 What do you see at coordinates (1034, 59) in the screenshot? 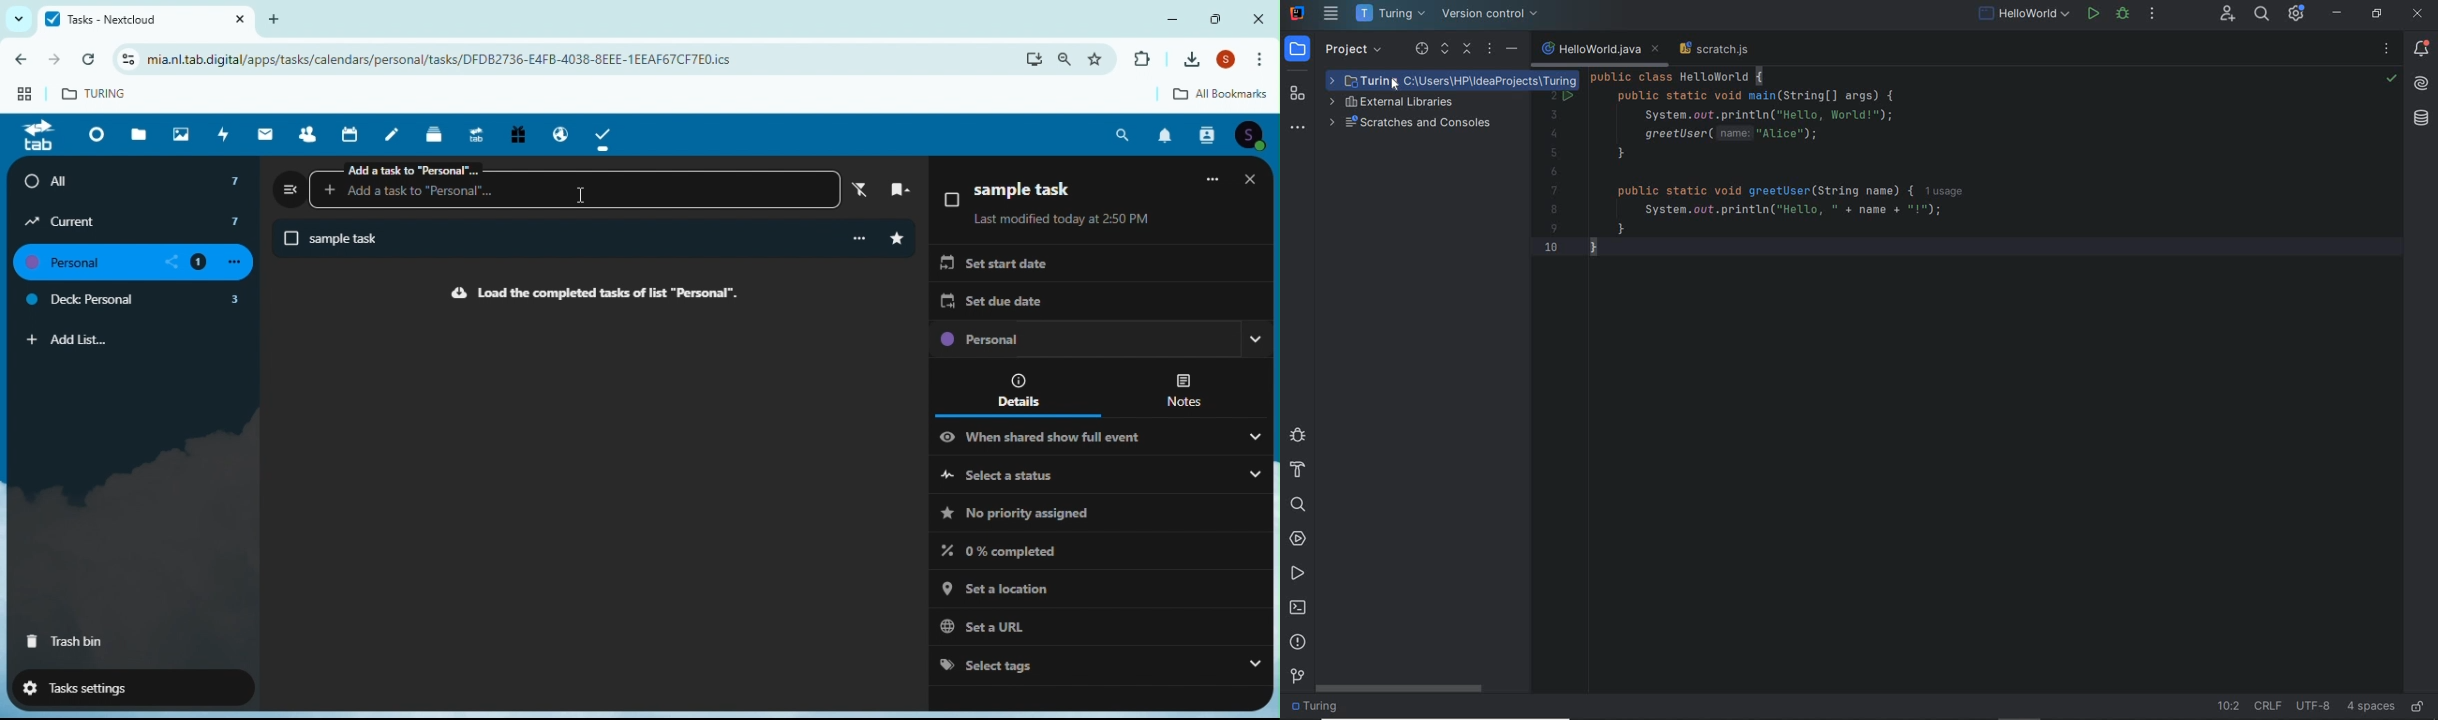
I see `download` at bounding box center [1034, 59].